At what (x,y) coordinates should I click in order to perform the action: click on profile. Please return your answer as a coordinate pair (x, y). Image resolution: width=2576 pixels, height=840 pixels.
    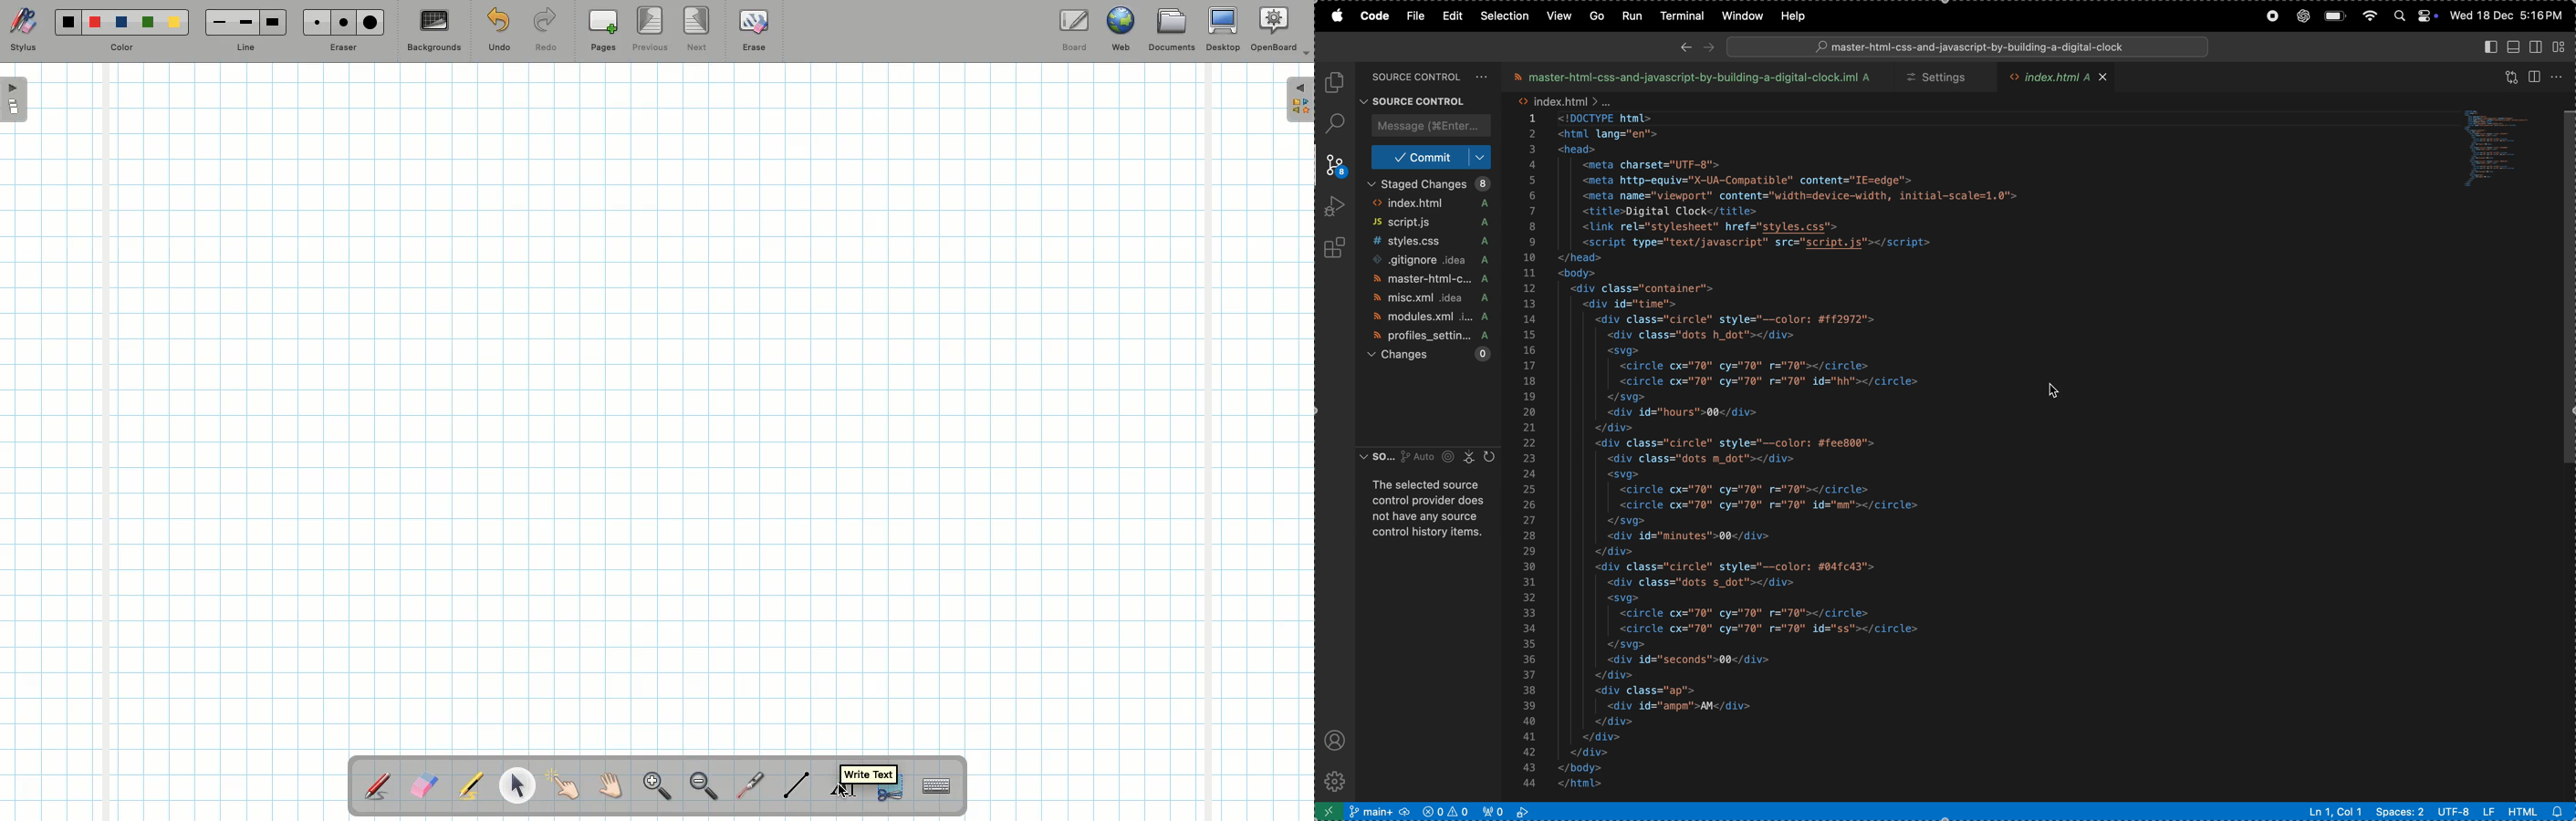
    Looking at the image, I should click on (1332, 738).